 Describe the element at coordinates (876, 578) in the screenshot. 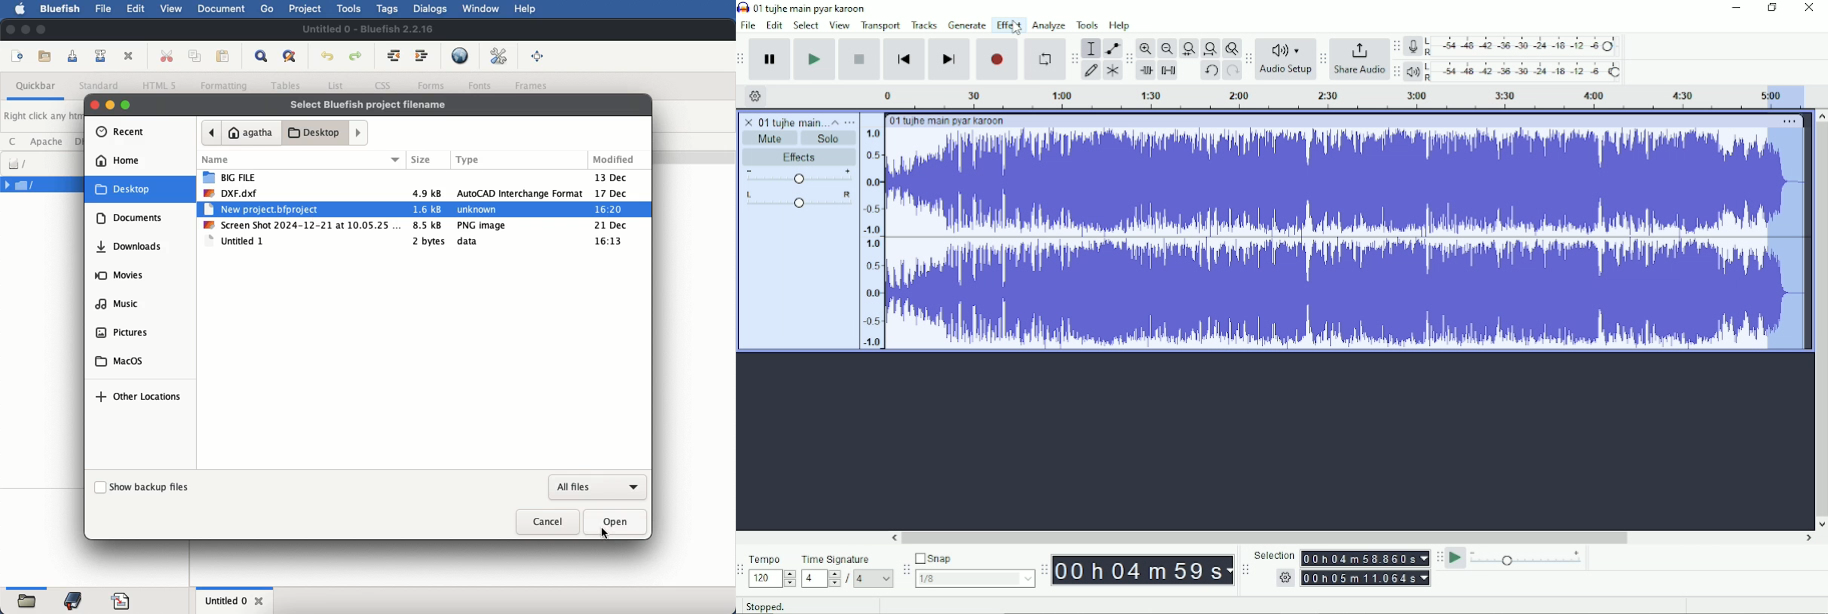

I see `4` at that location.